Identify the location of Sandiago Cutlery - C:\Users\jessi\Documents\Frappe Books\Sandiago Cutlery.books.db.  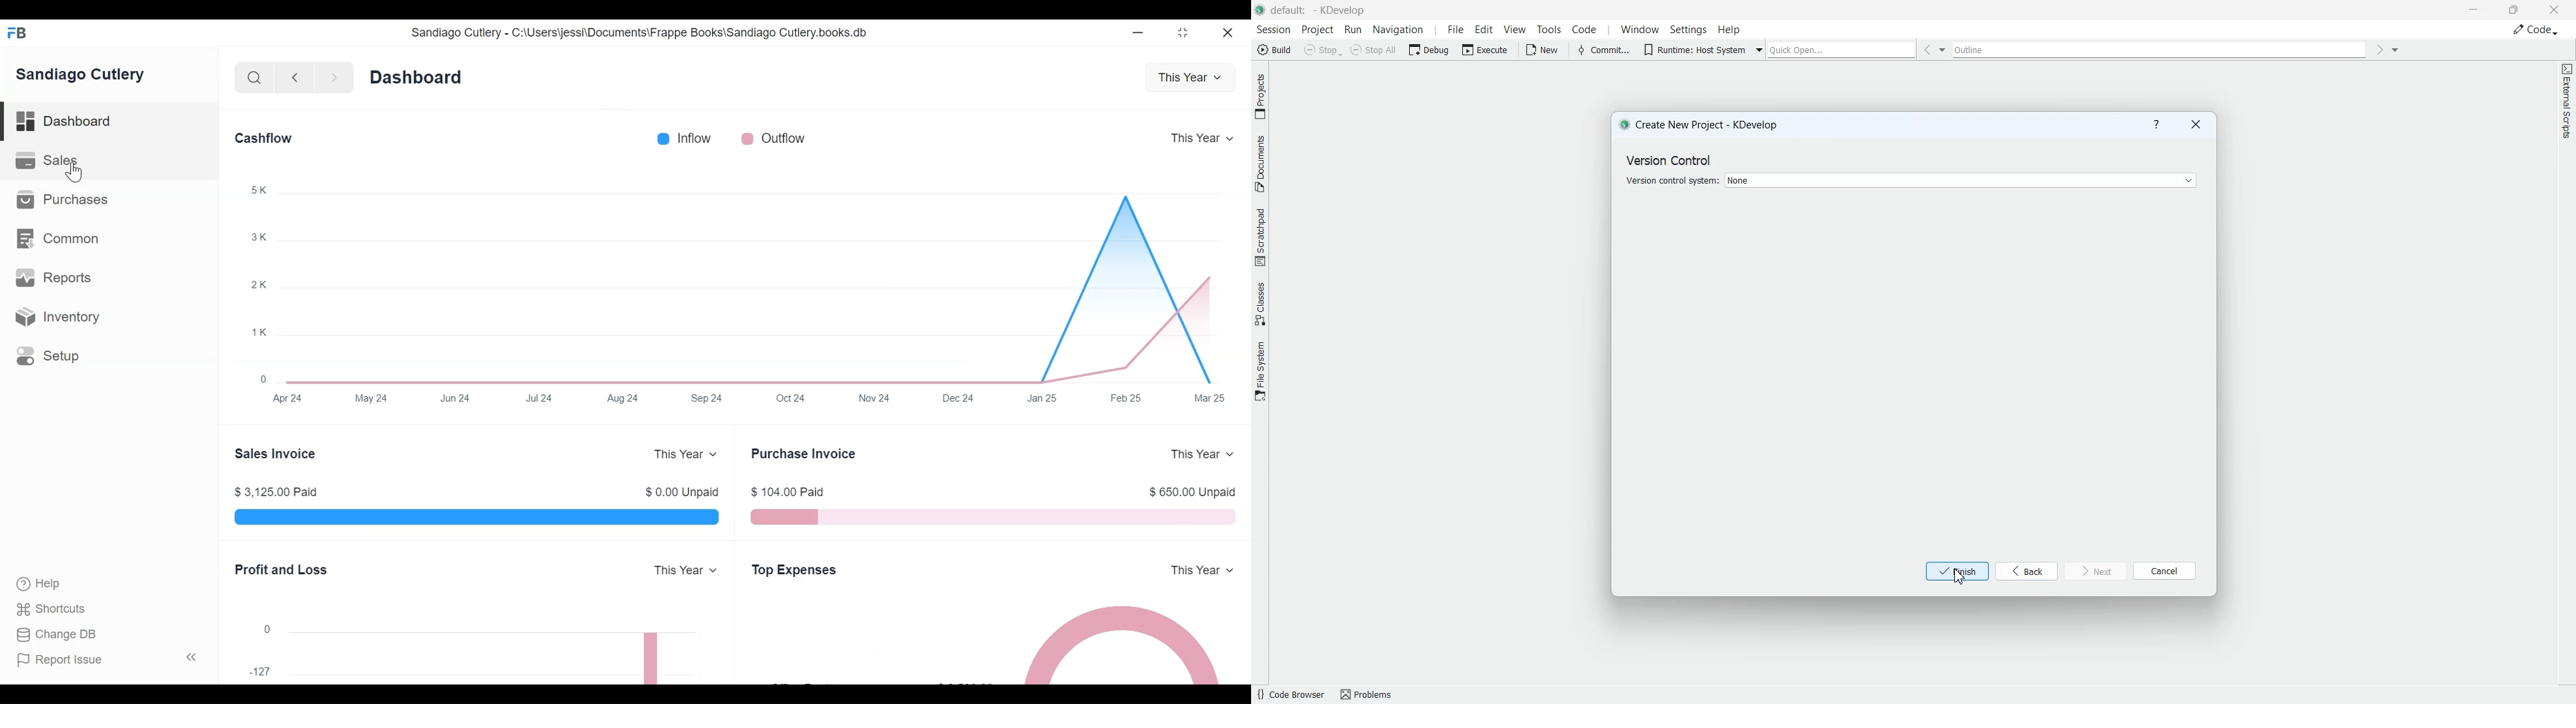
(641, 33).